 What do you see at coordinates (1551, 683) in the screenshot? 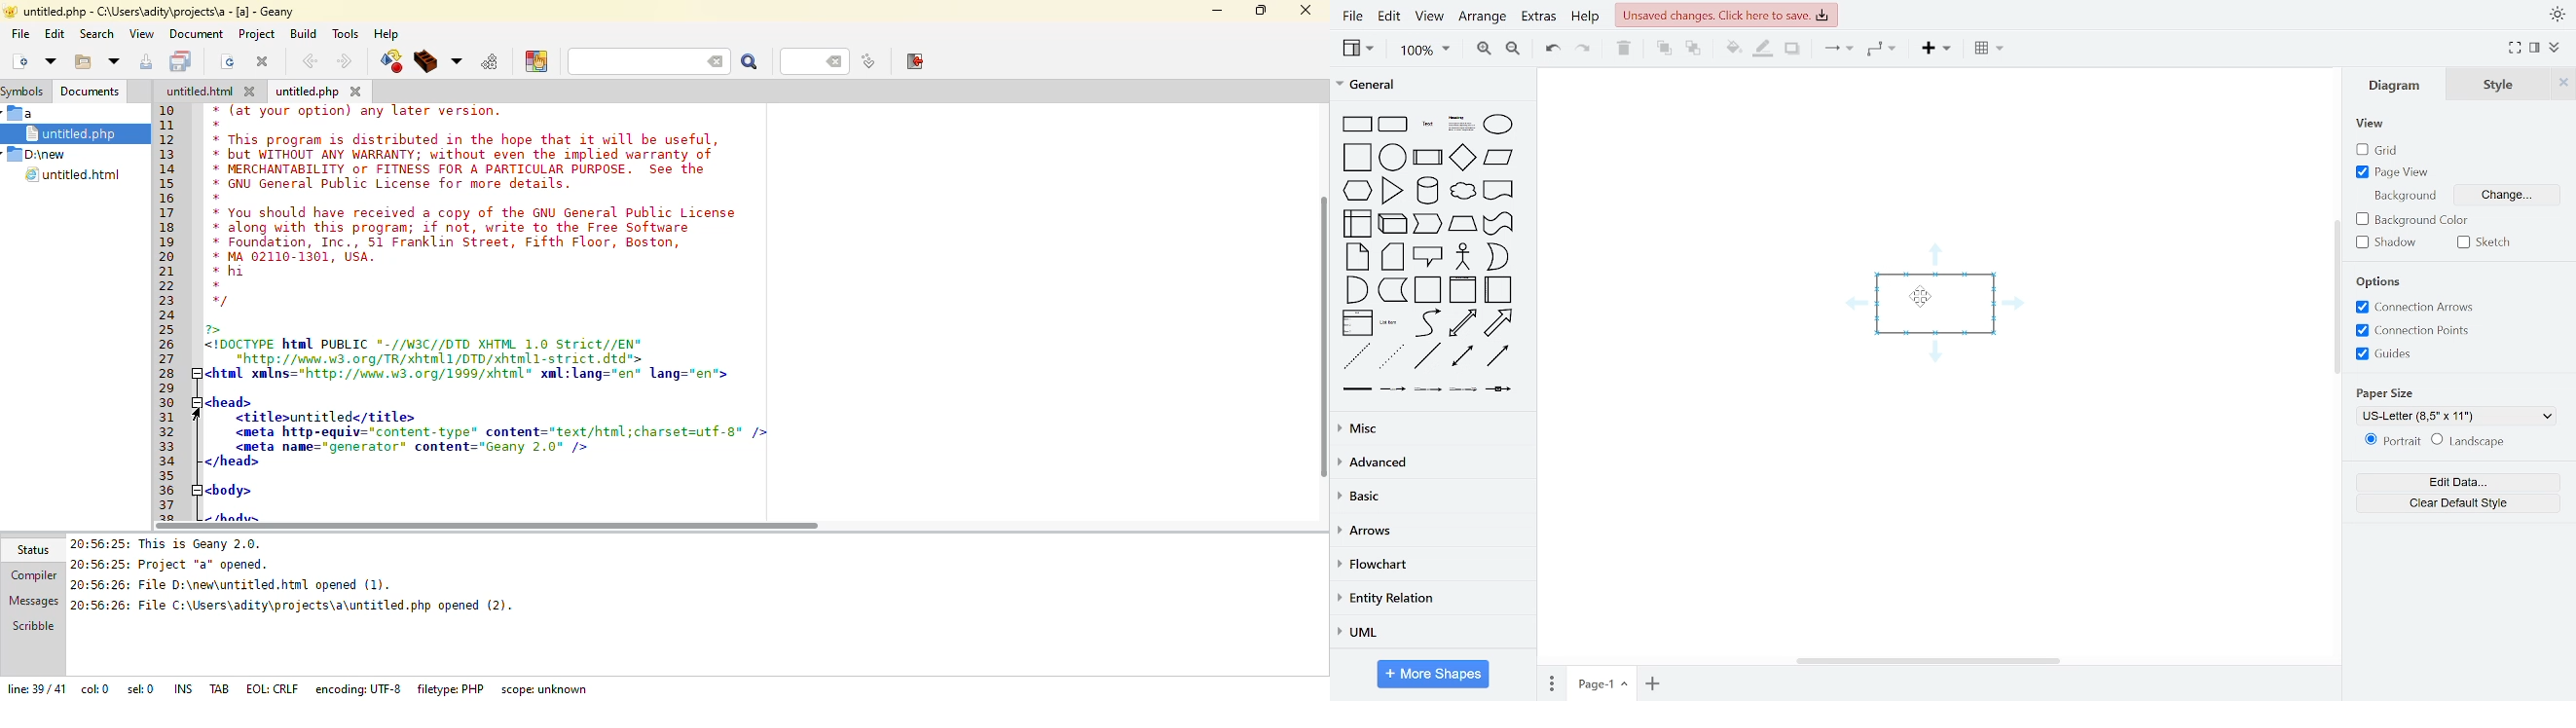
I see `pages` at bounding box center [1551, 683].